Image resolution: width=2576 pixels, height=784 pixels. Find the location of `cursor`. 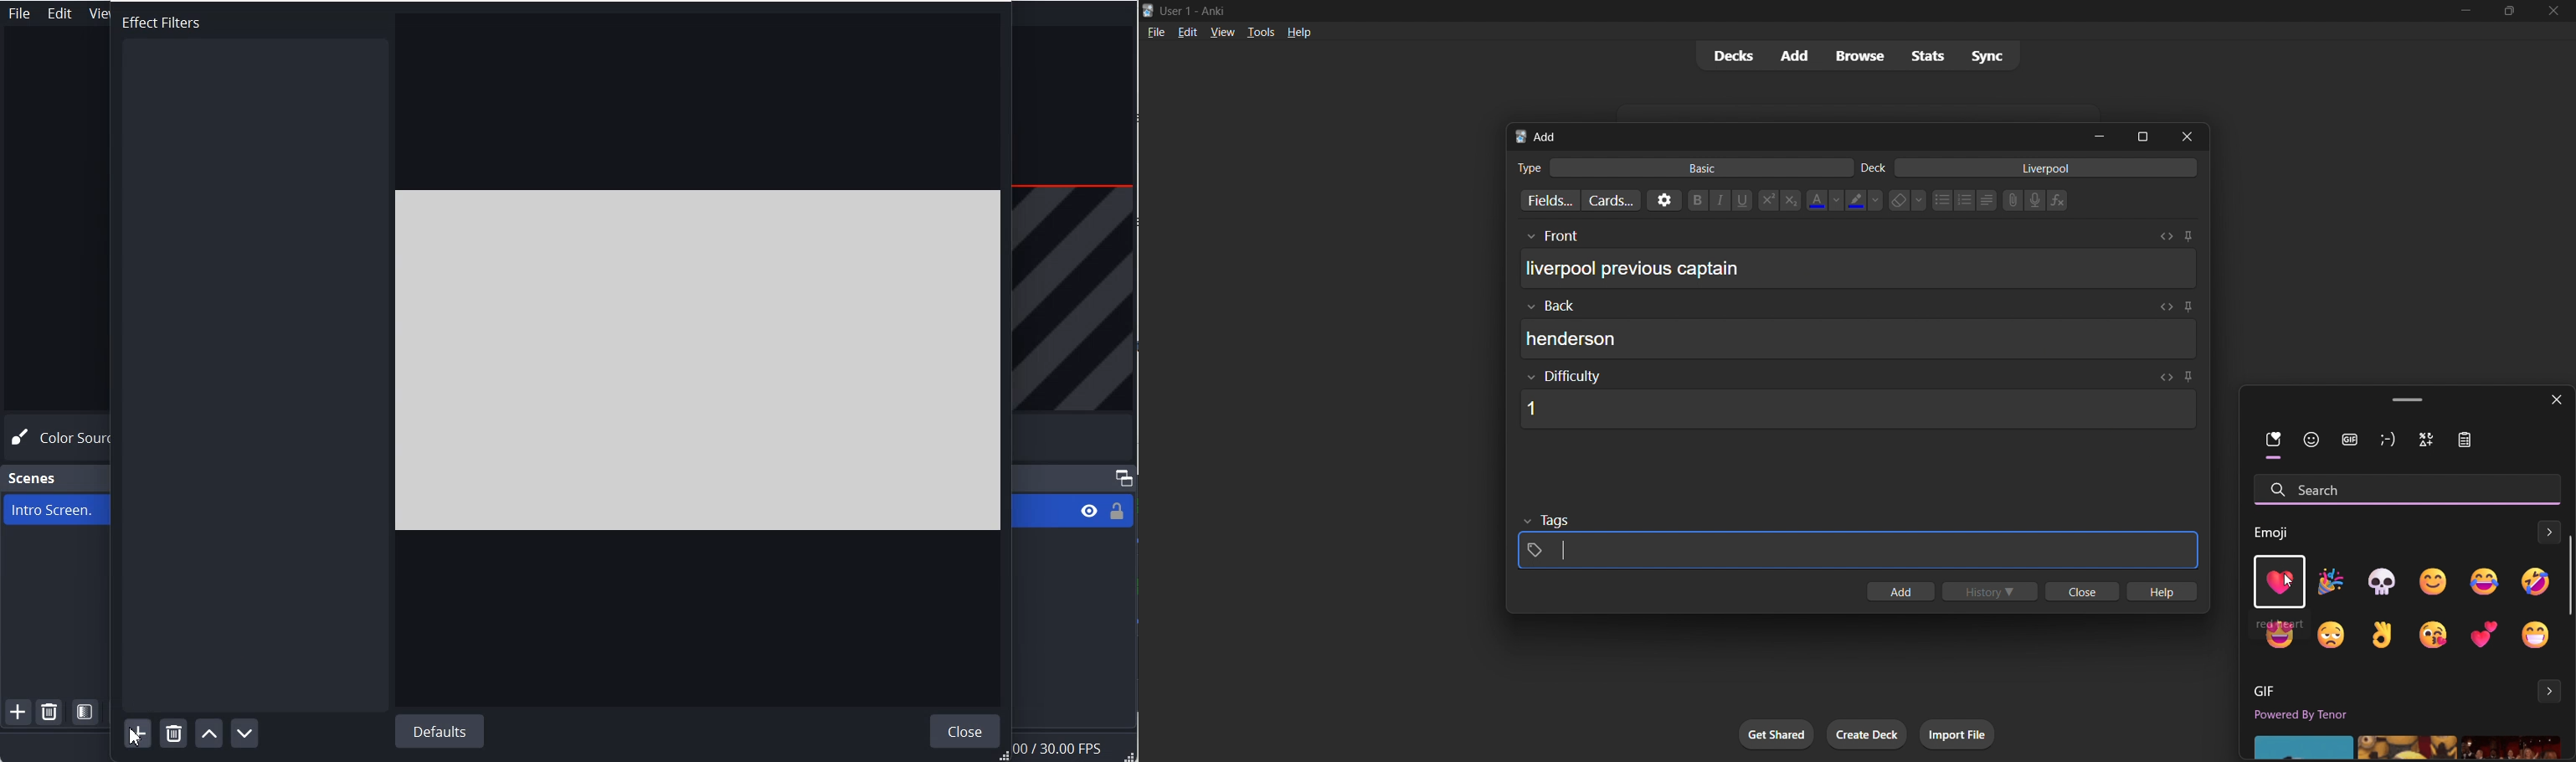

cursor is located at coordinates (2289, 582).